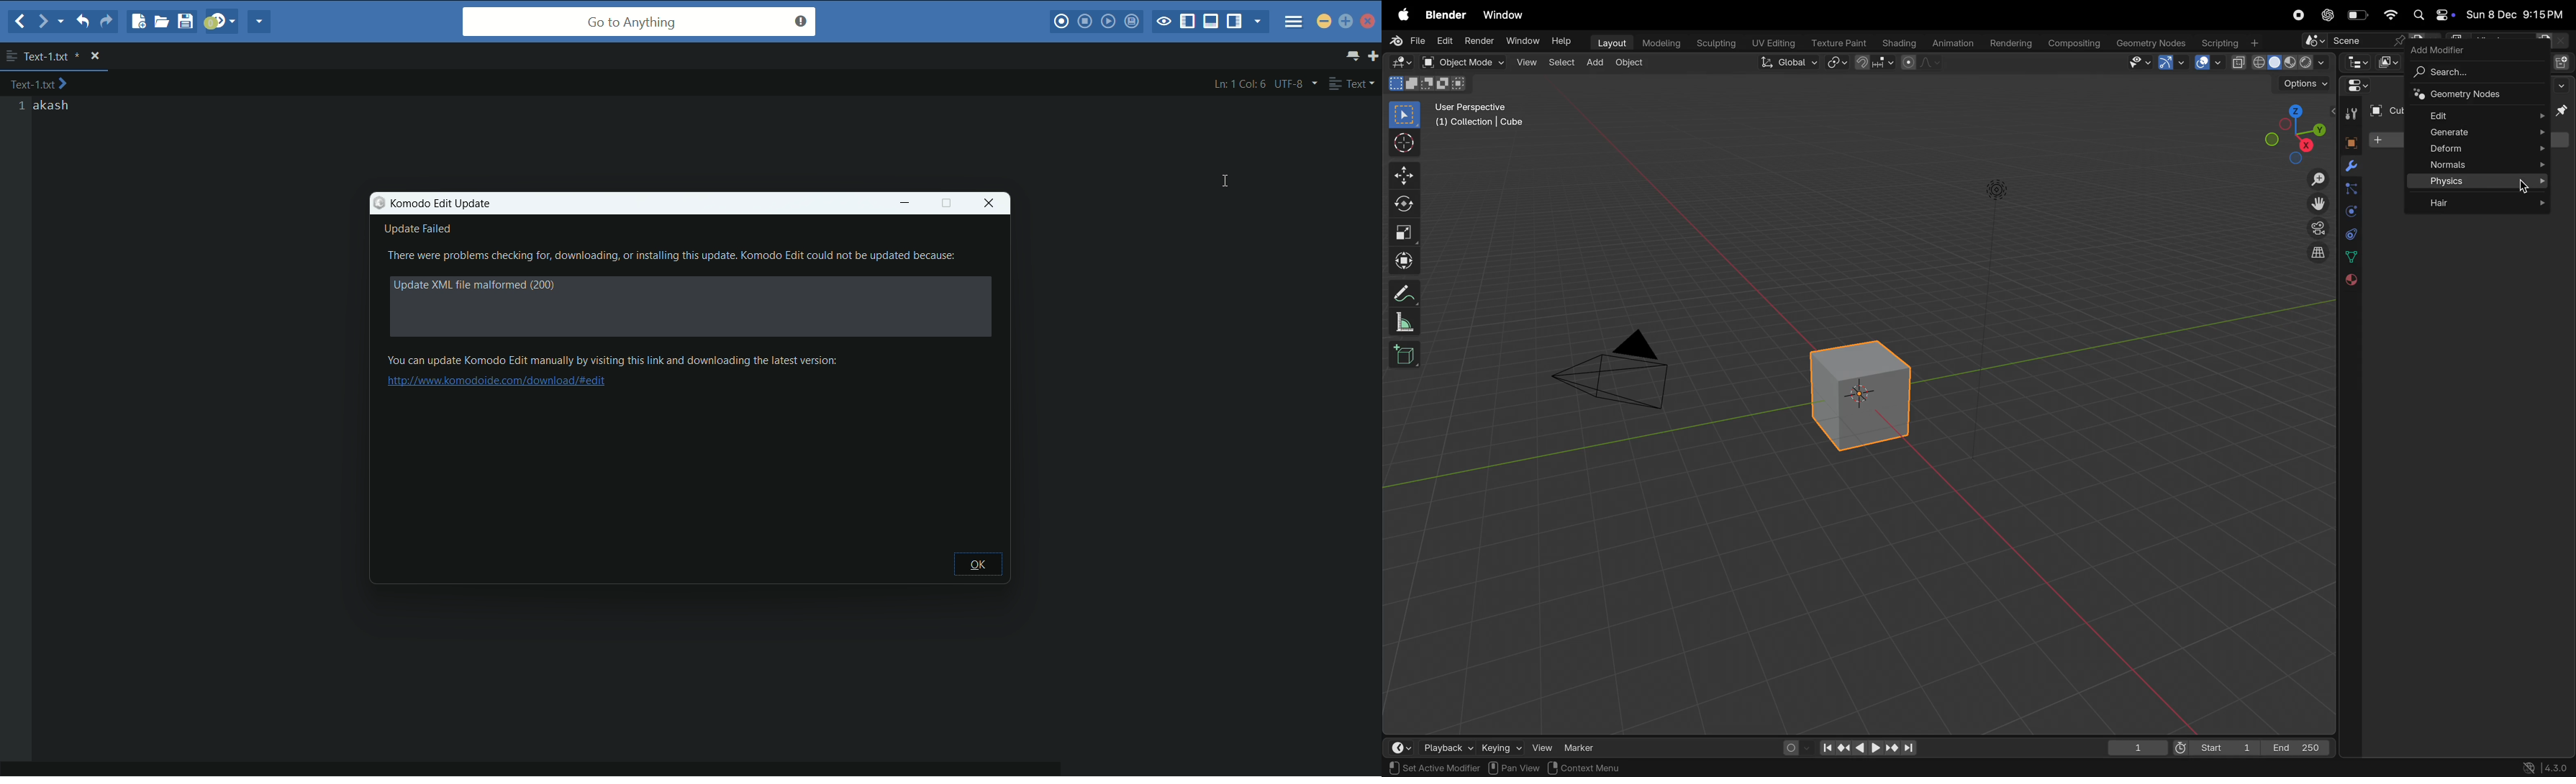  Describe the element at coordinates (2350, 191) in the screenshot. I see `particles` at that location.